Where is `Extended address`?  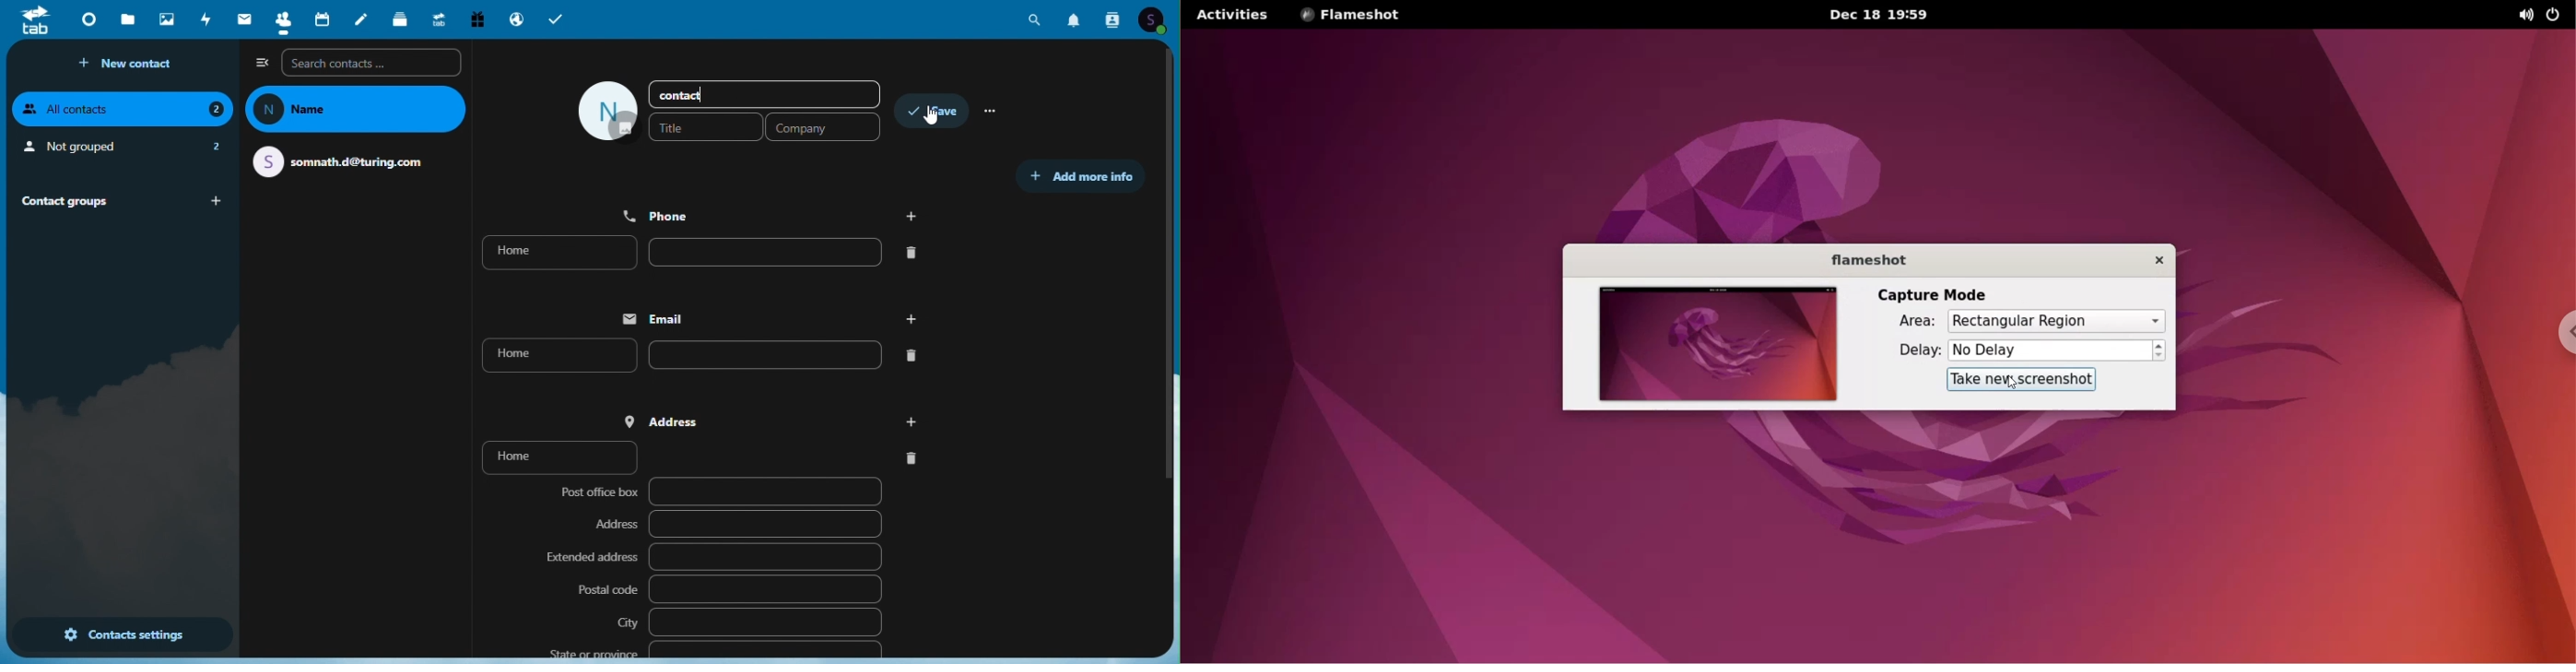 Extended address is located at coordinates (712, 558).